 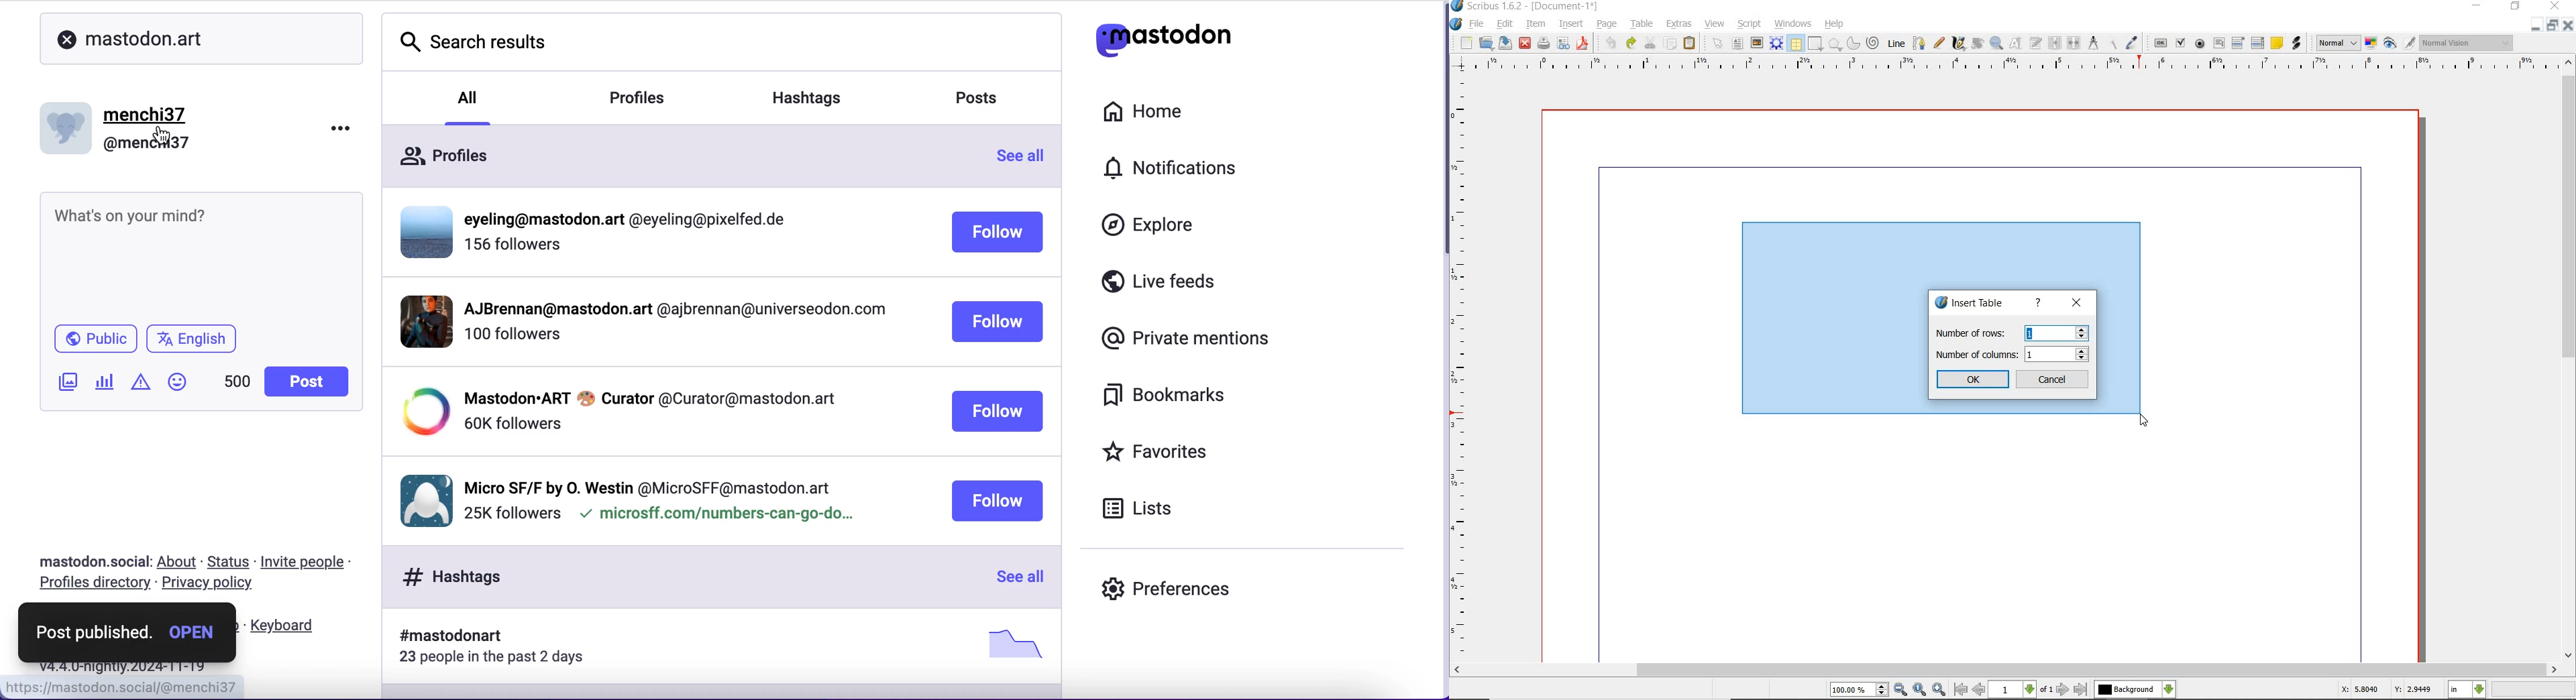 I want to click on 23 people in the past 2 days, so click(x=497, y=657).